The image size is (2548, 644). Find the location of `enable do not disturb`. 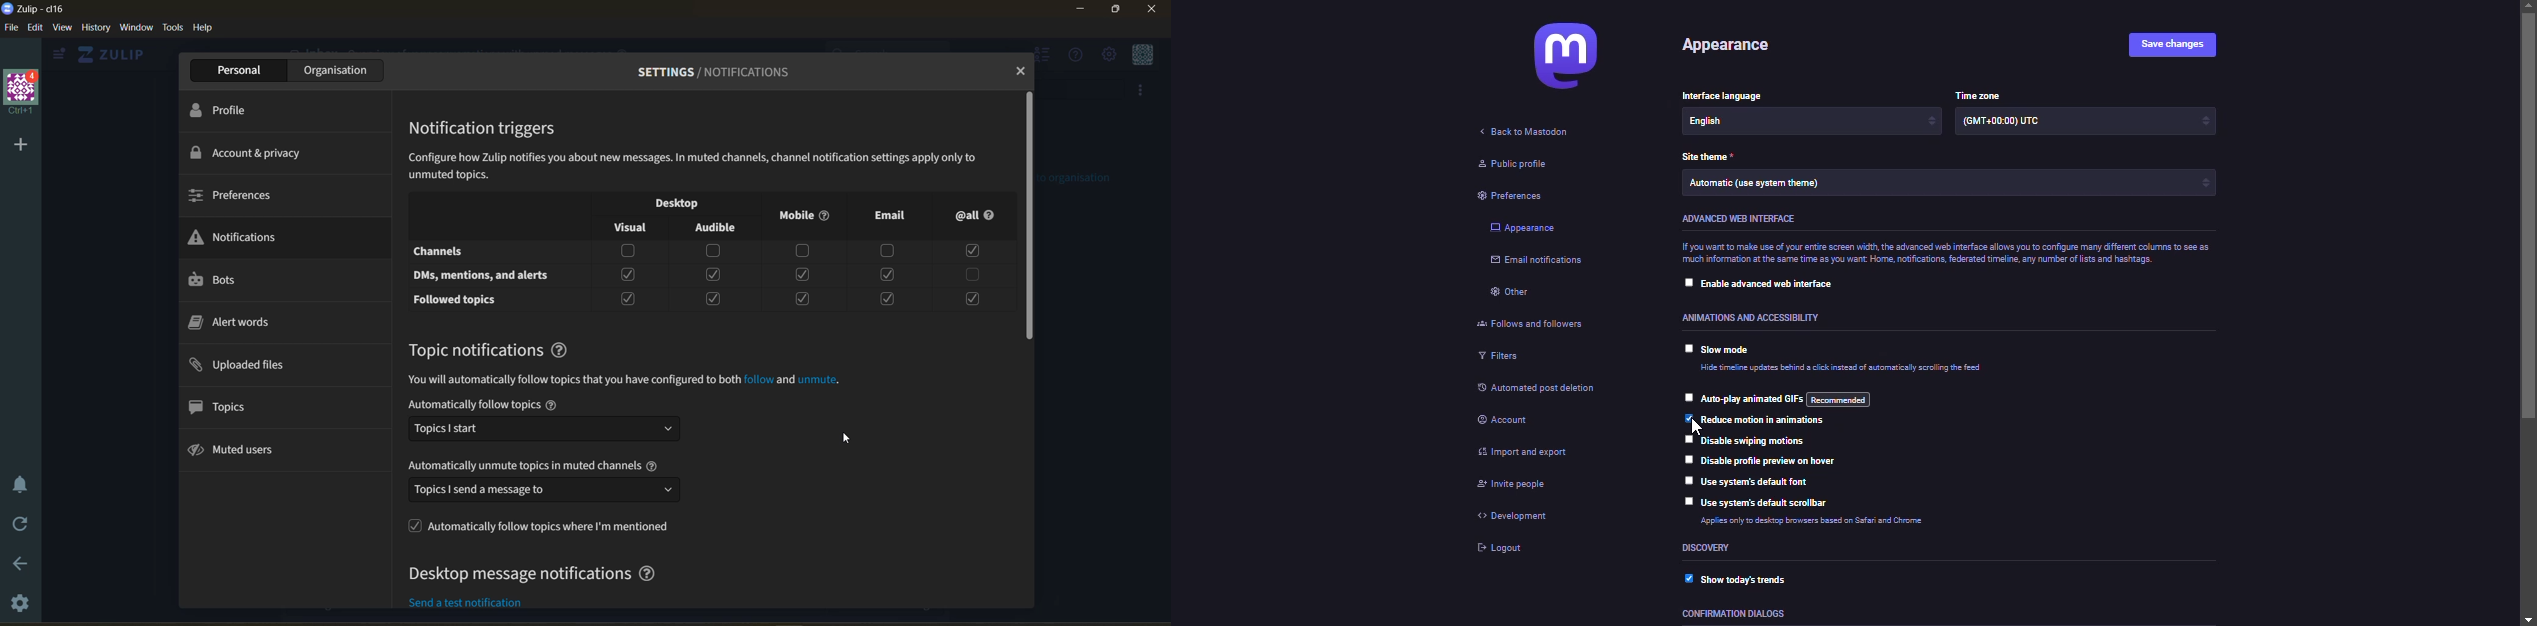

enable do not disturb is located at coordinates (21, 484).